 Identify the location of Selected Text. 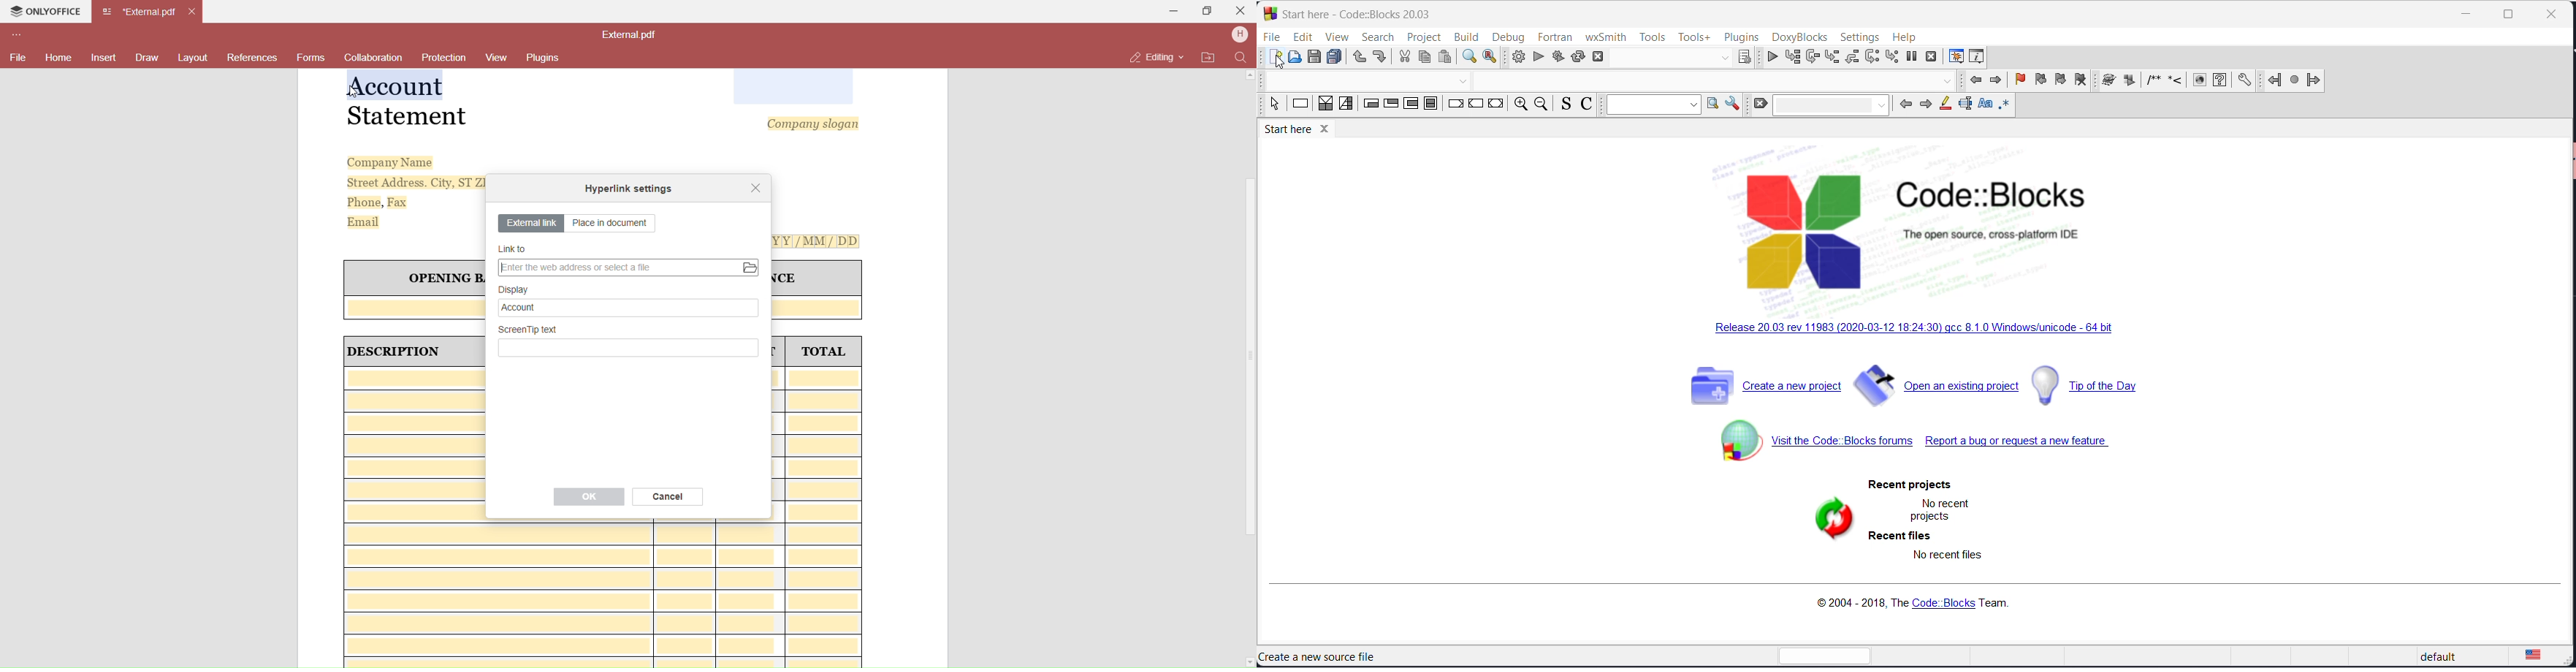
(395, 85).